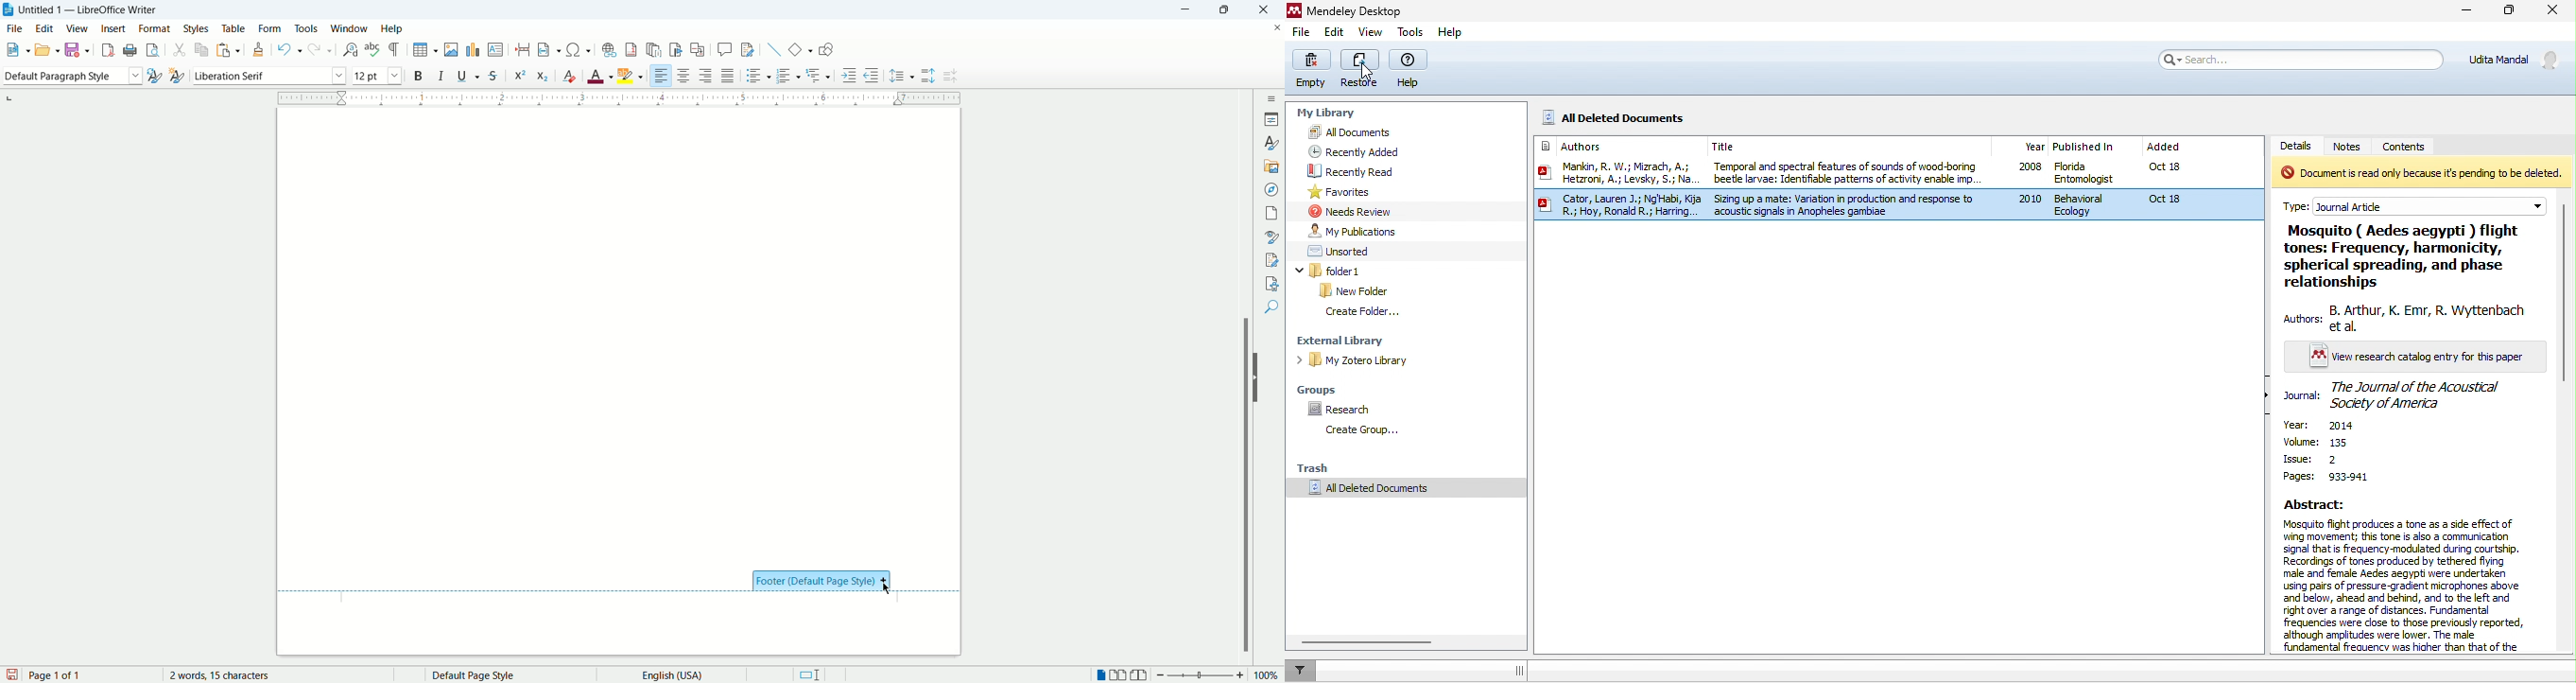 The image size is (2576, 700). I want to click on folder1, so click(1351, 271).